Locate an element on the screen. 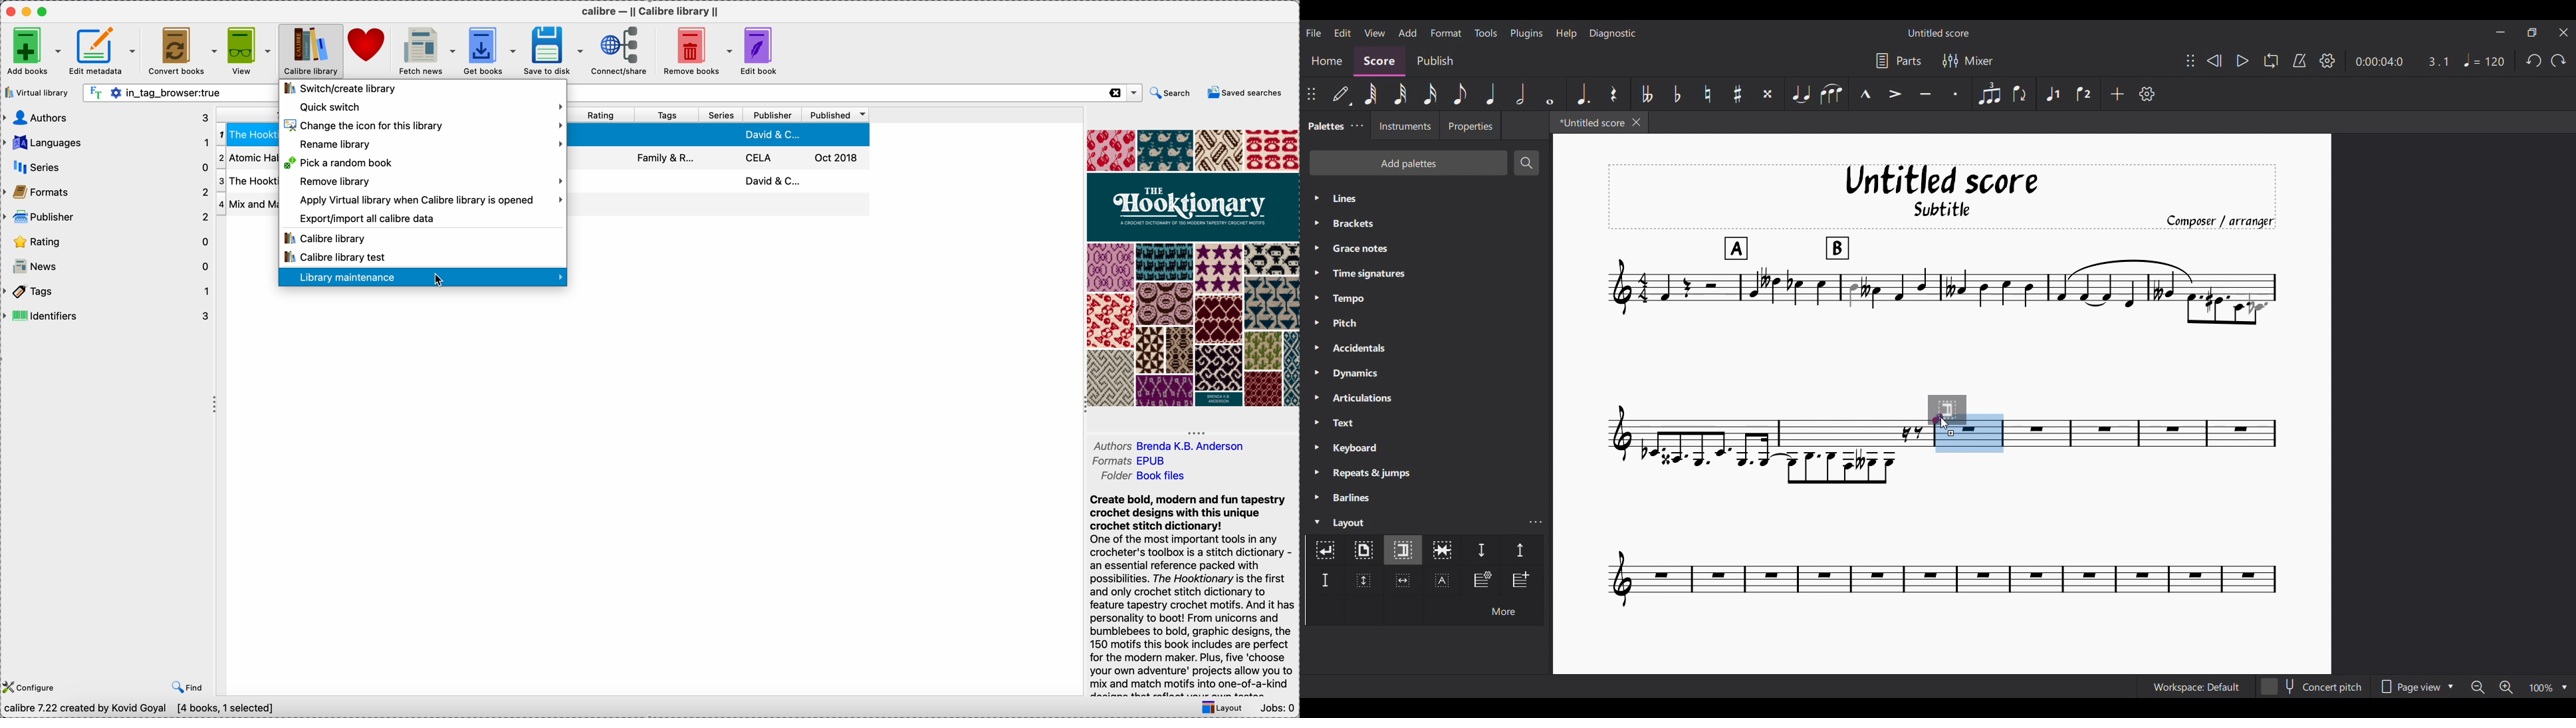  Selected measure highlighted is located at coordinates (1952, 445).